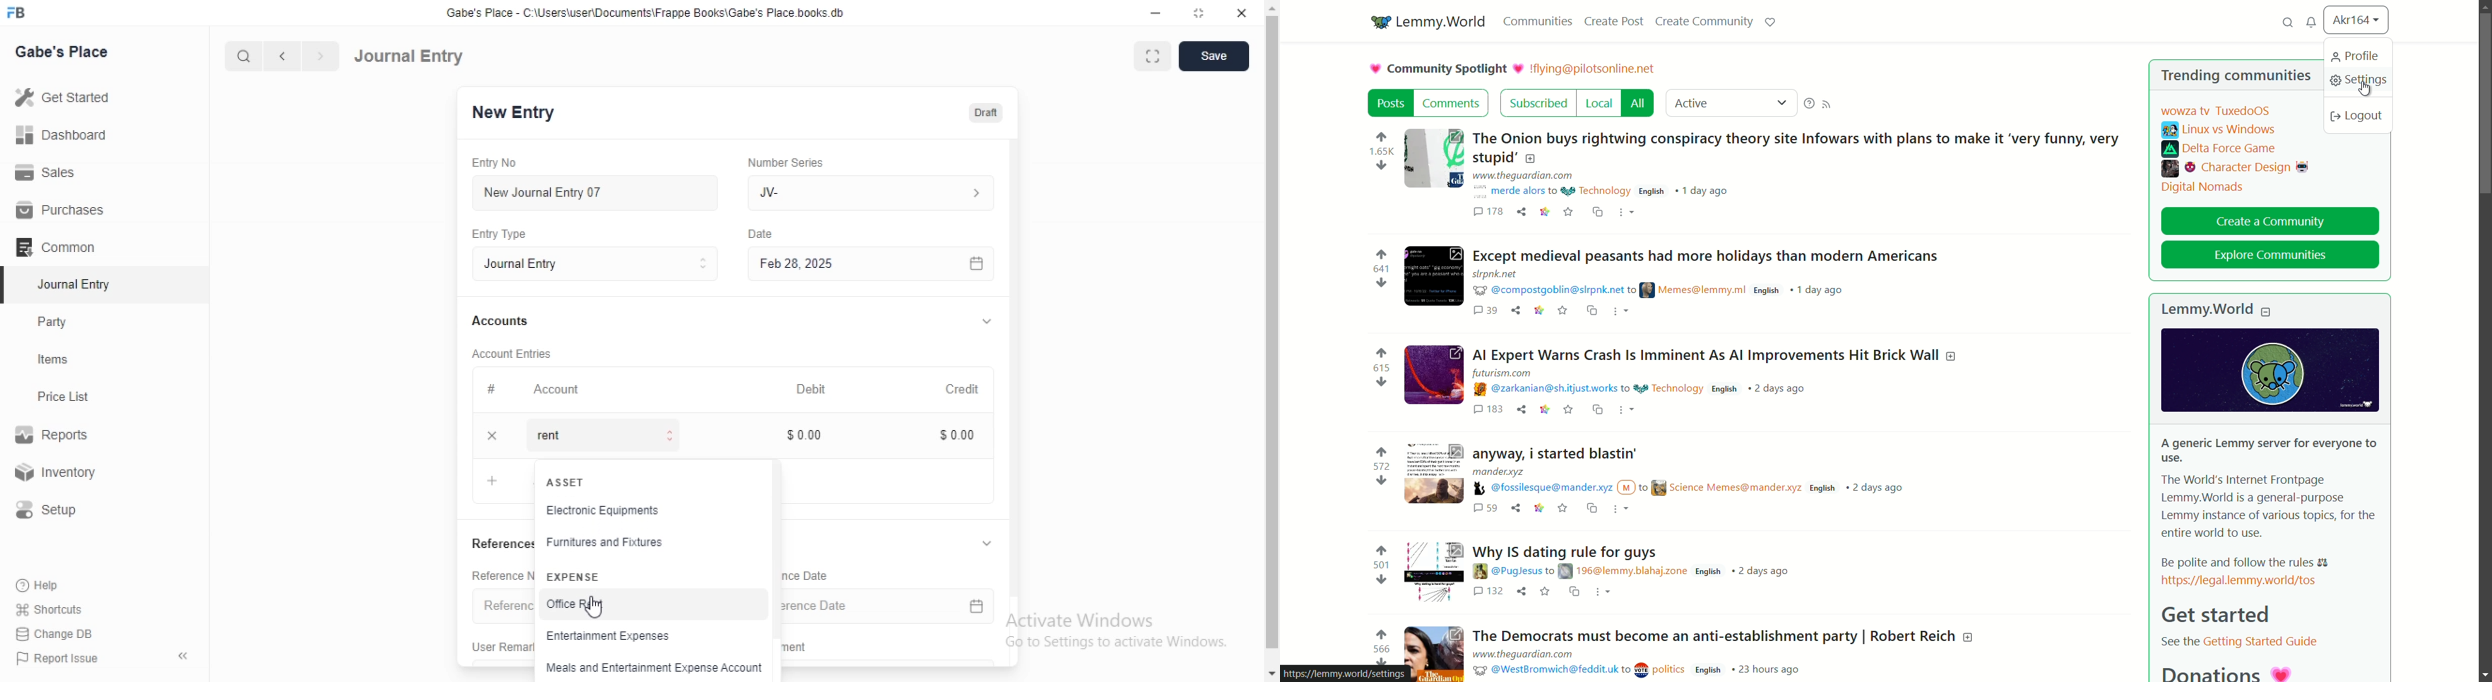 Image resolution: width=2492 pixels, height=700 pixels. I want to click on v, so click(994, 318).